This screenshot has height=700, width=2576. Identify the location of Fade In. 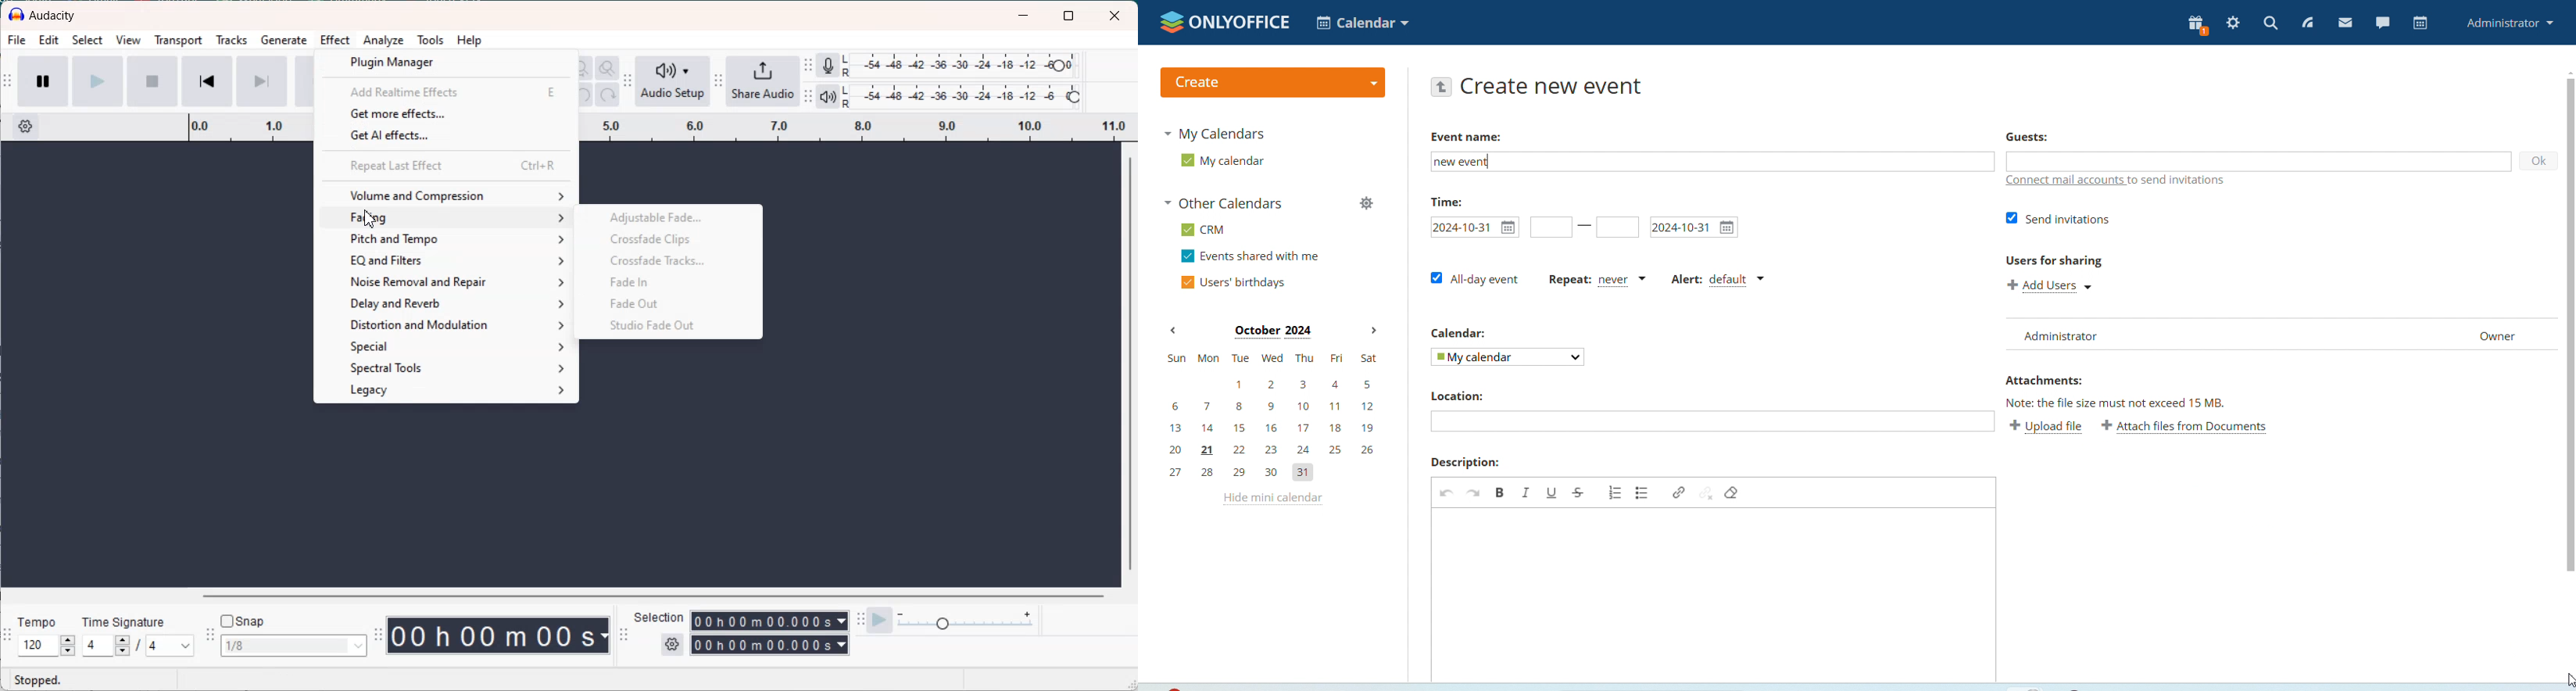
(666, 282).